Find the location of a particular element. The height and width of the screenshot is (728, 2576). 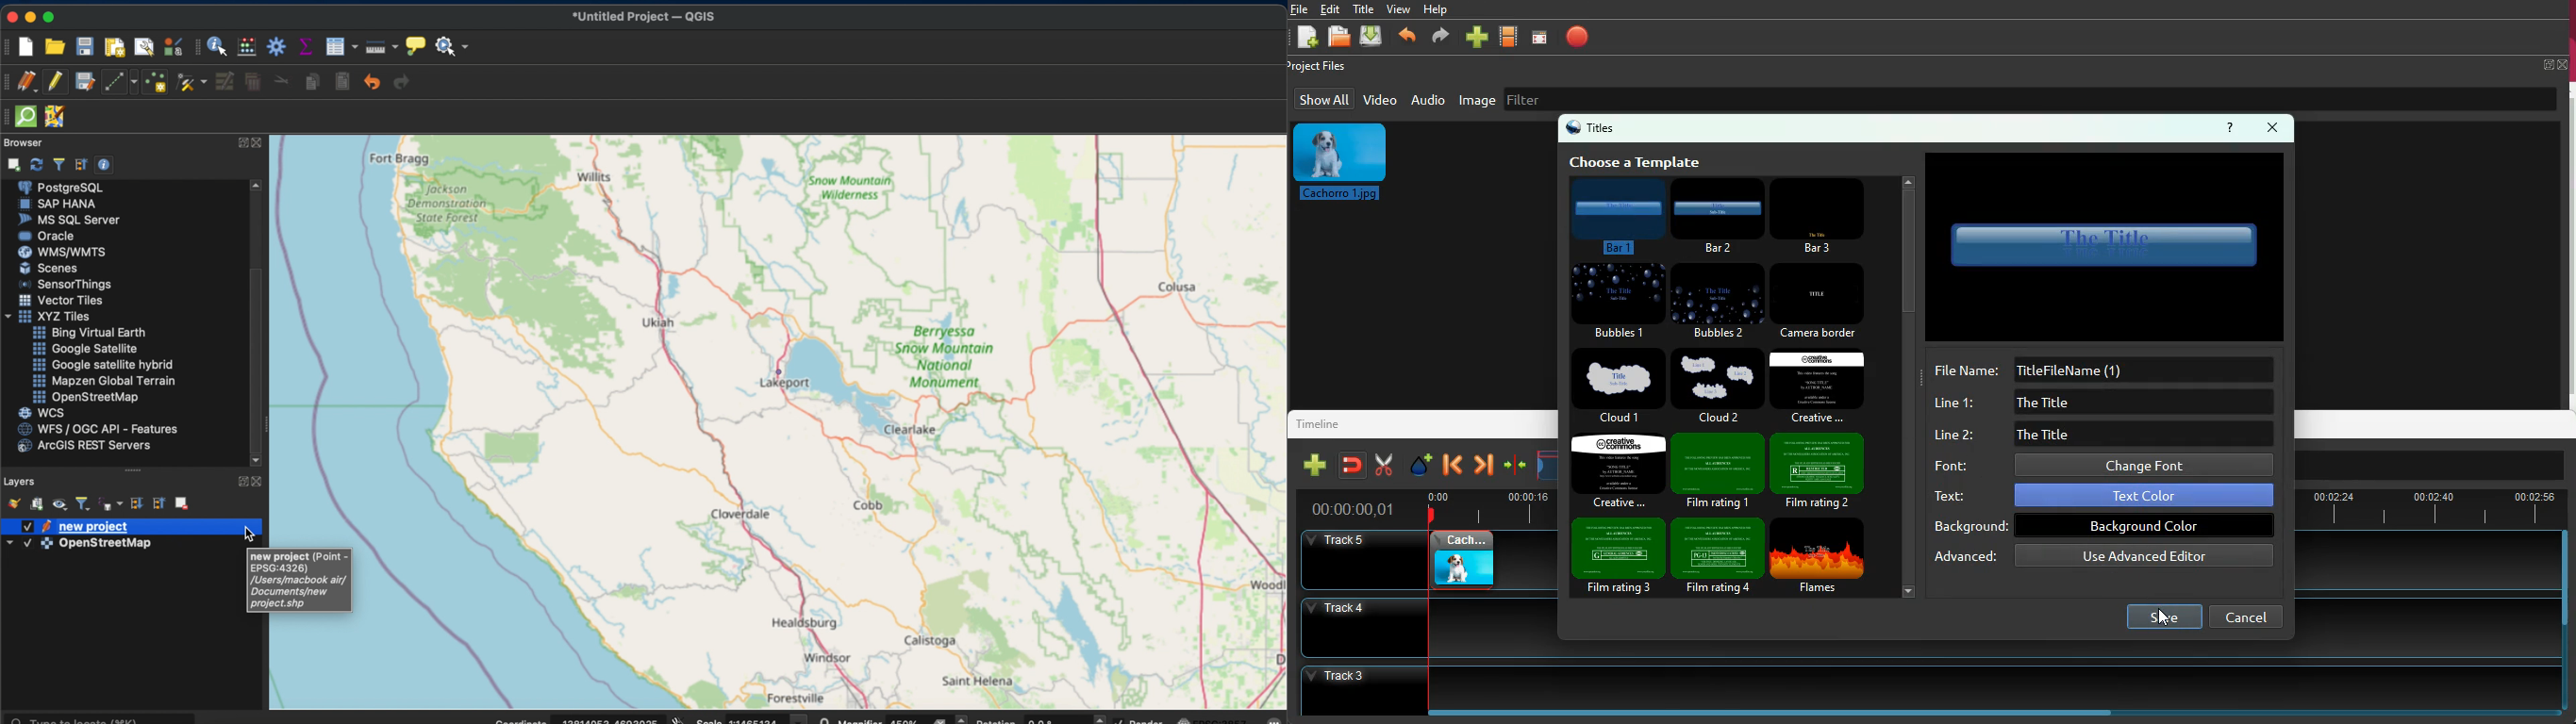

close is located at coordinates (260, 145).